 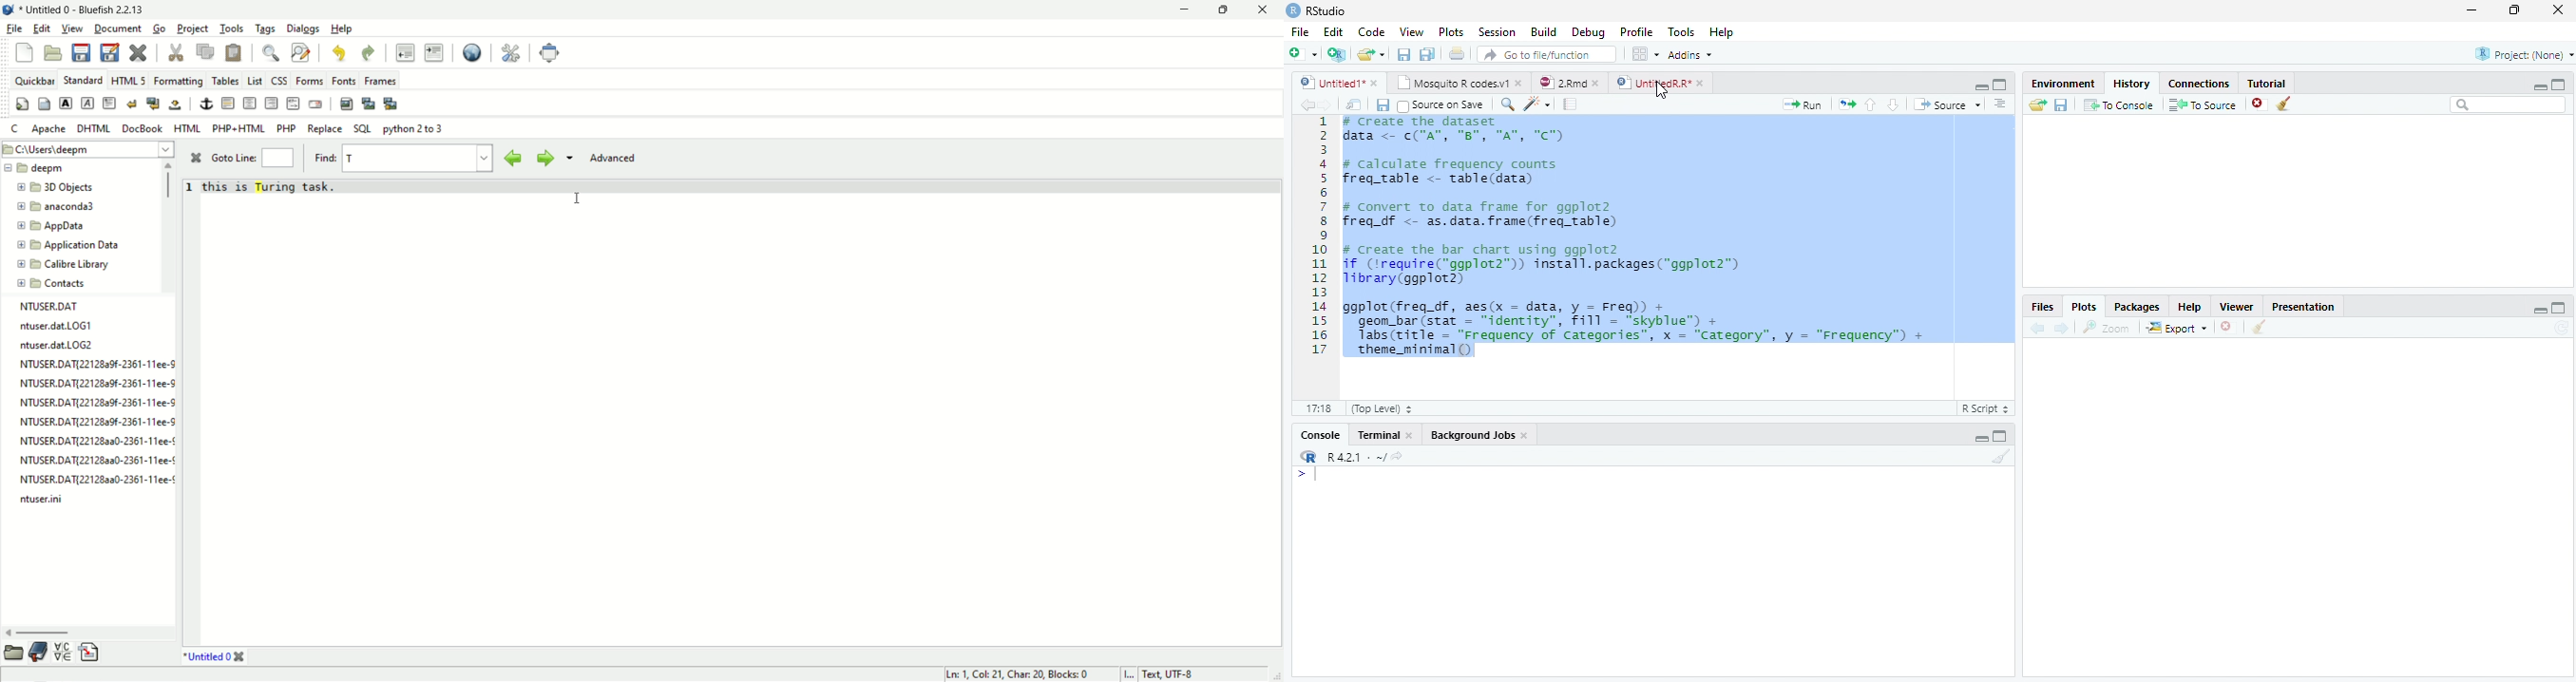 What do you see at coordinates (1375, 32) in the screenshot?
I see `Code` at bounding box center [1375, 32].